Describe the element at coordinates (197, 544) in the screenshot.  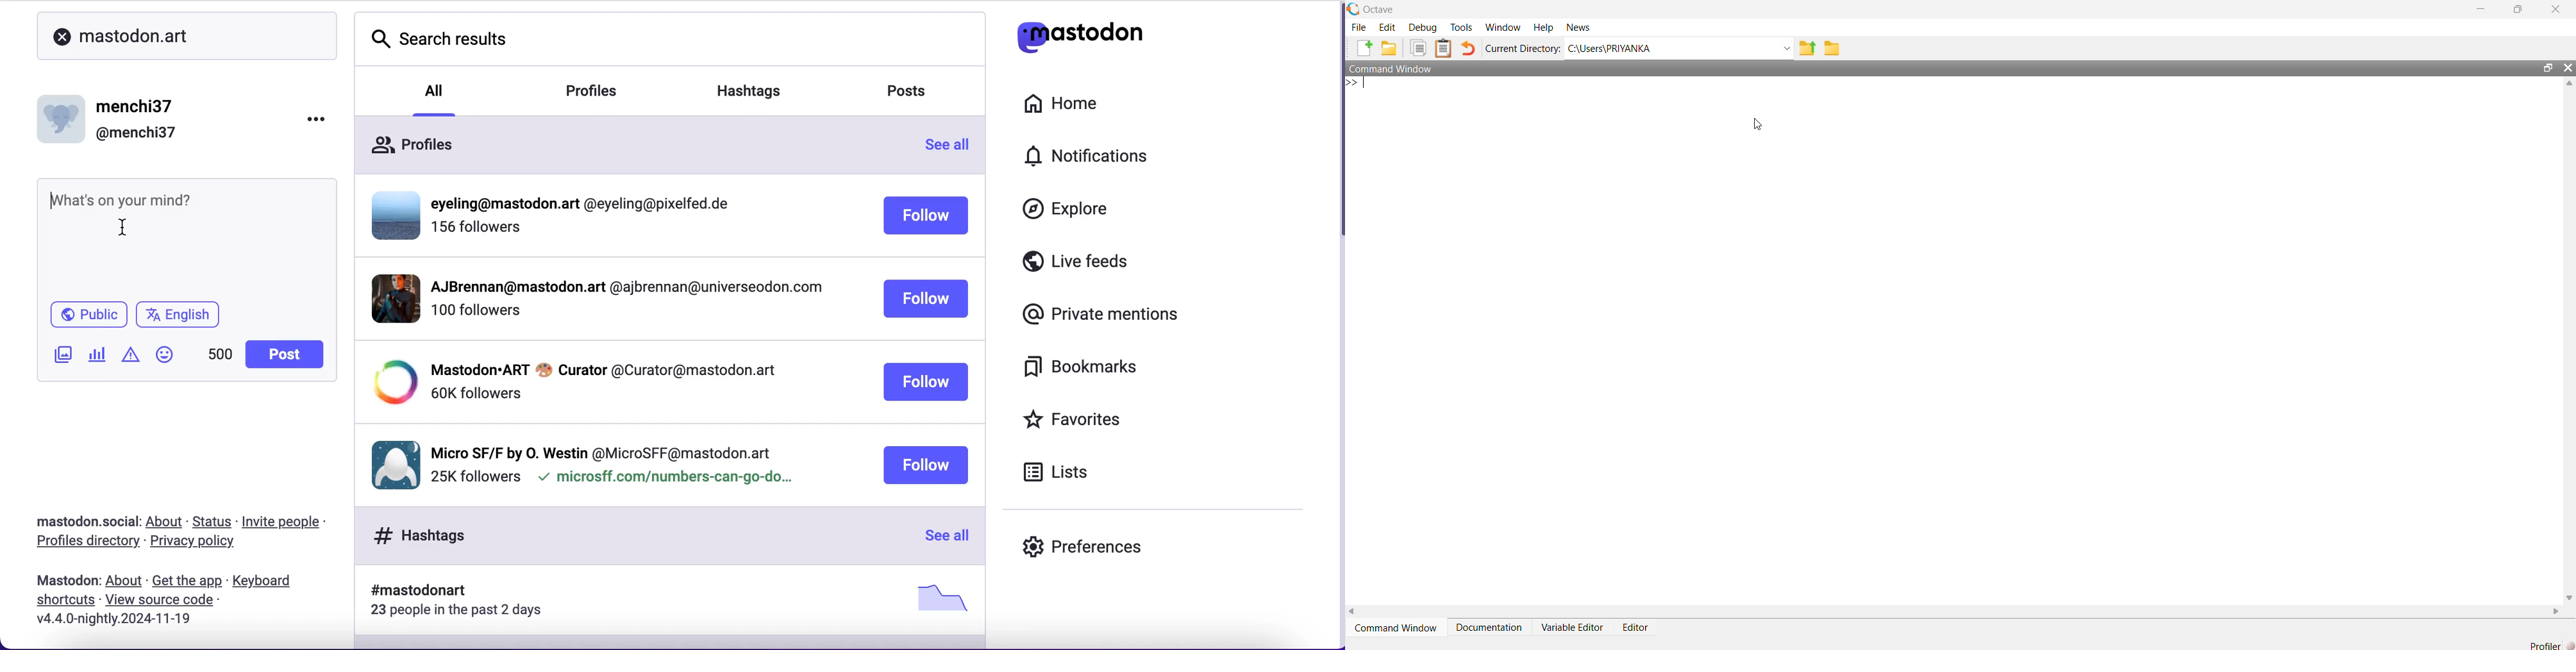
I see `privacy policy` at that location.